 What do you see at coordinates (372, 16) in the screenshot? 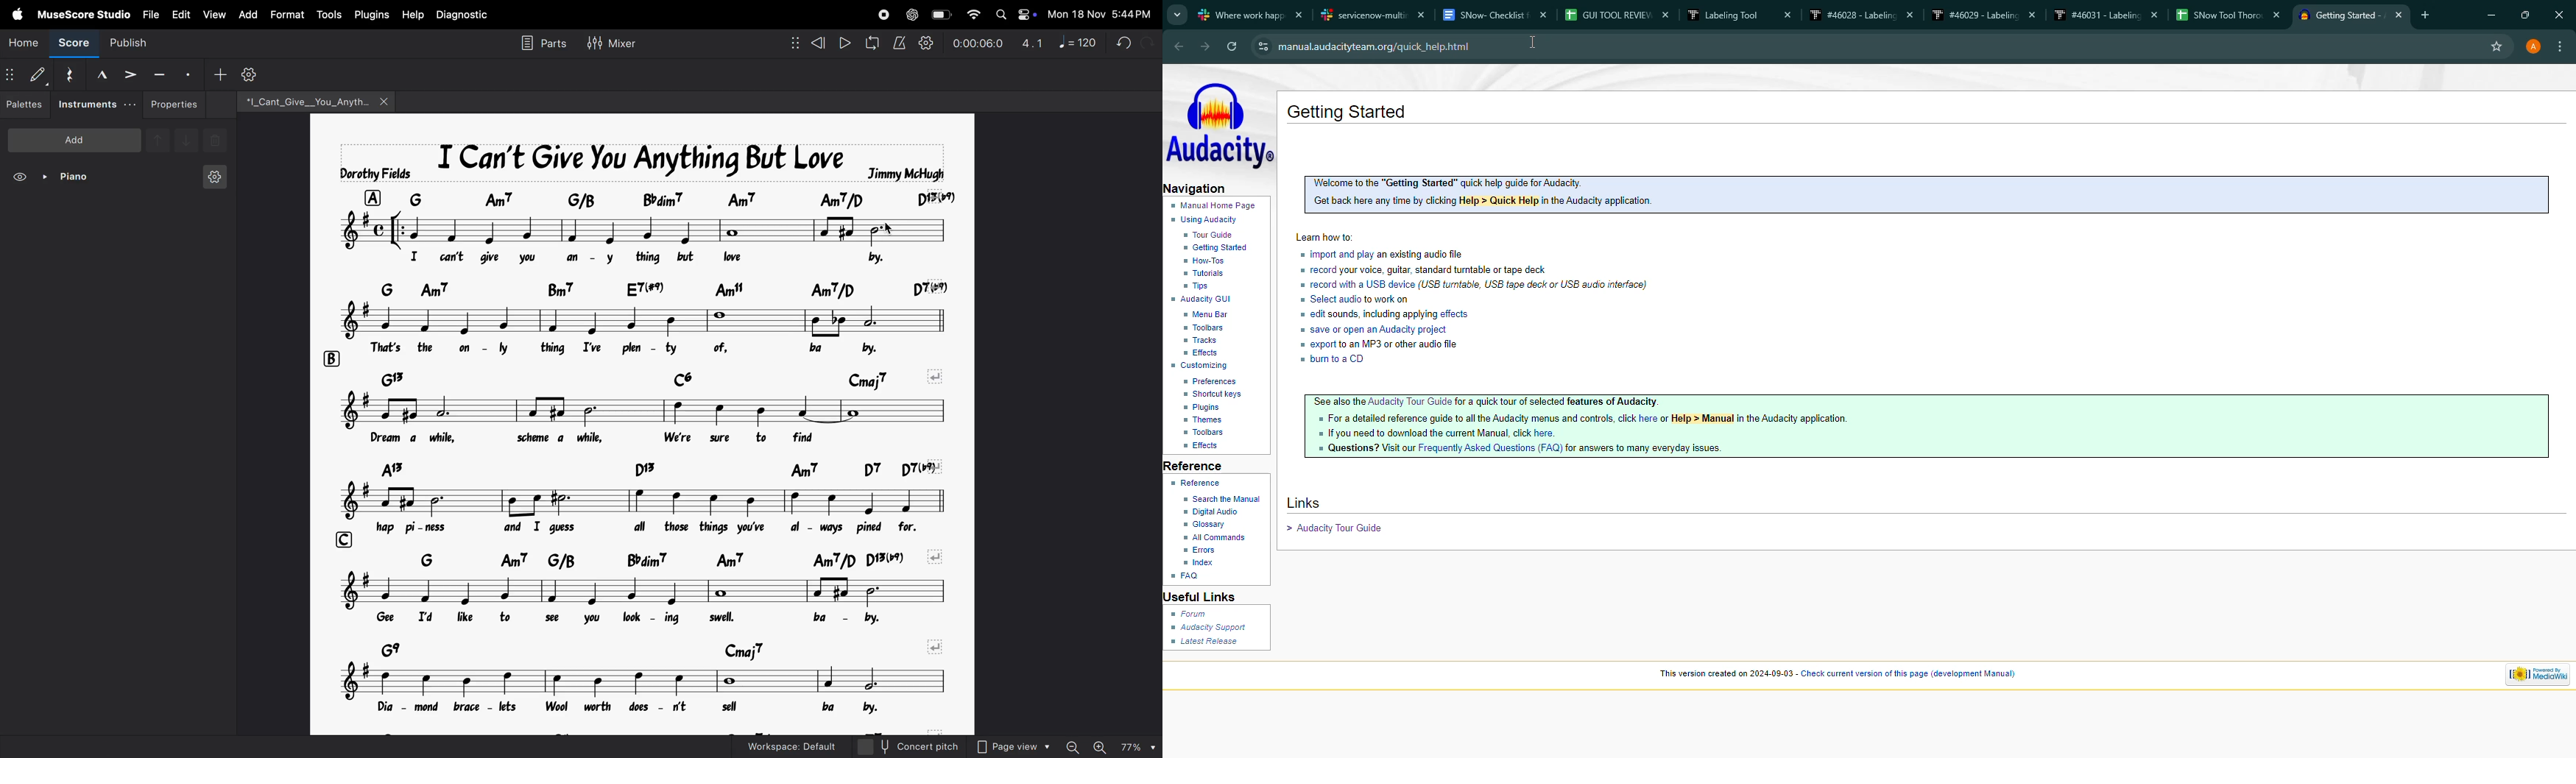
I see `plugins` at bounding box center [372, 16].